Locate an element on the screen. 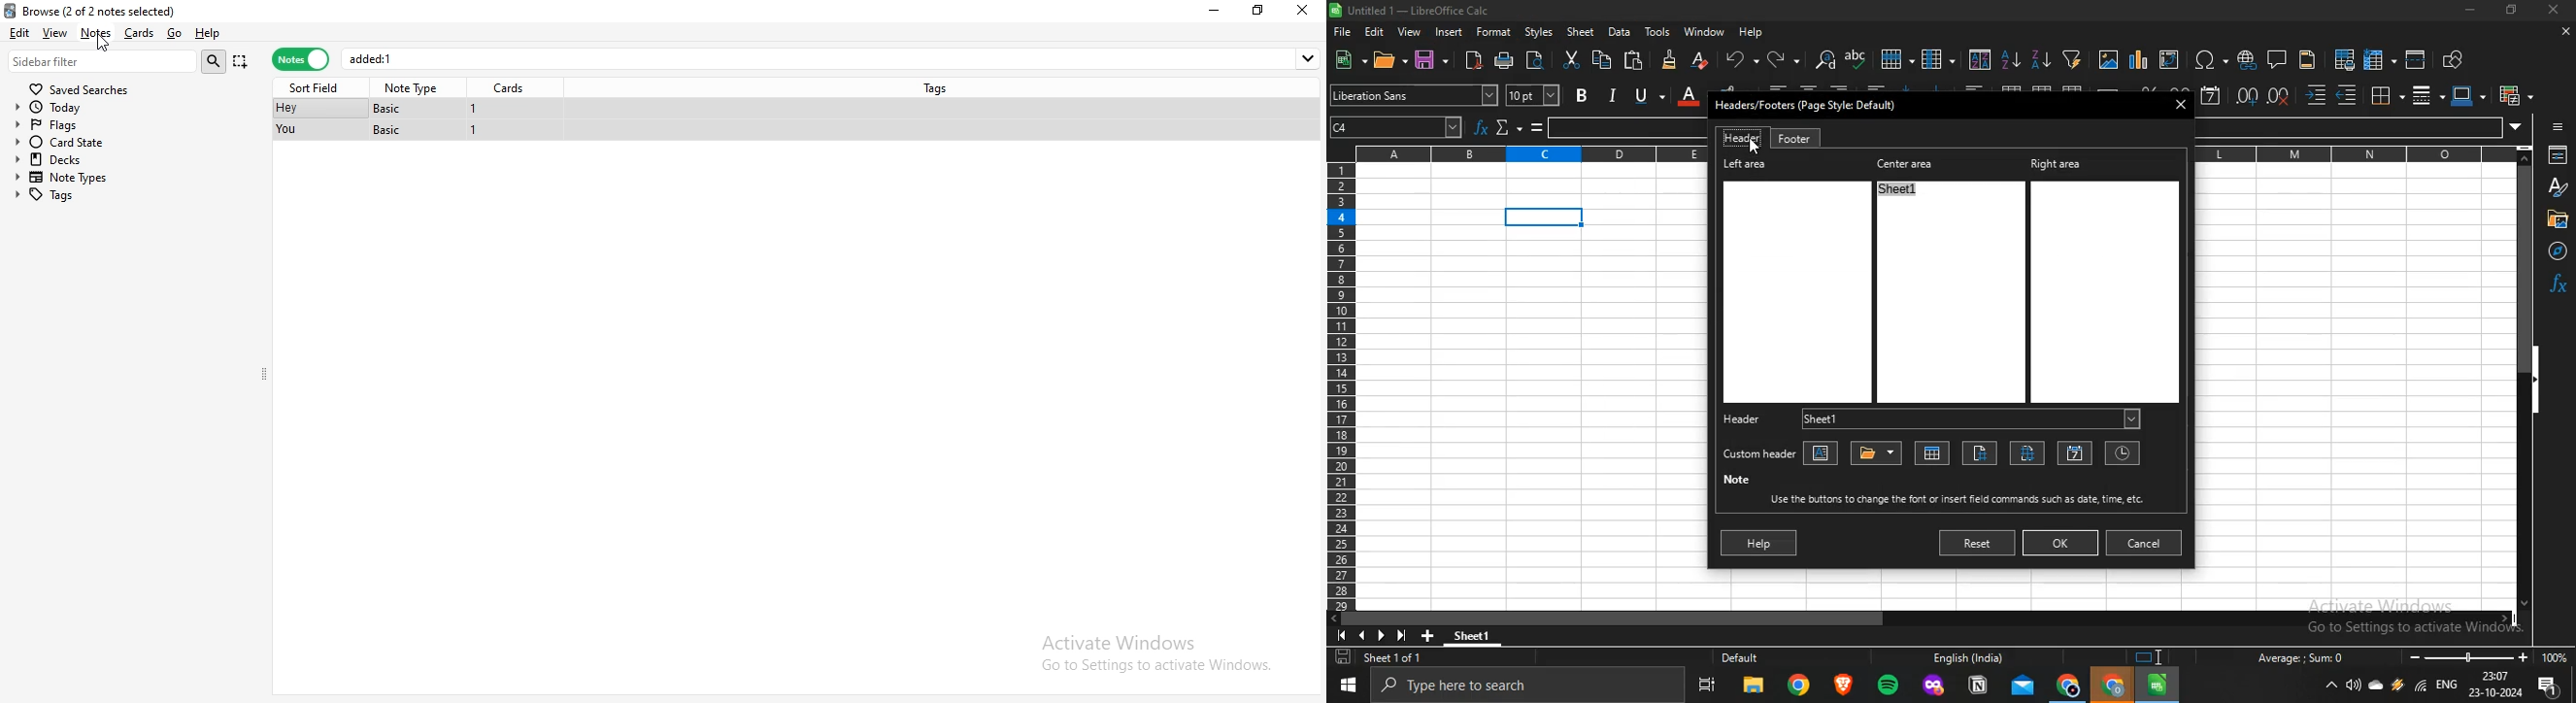 This screenshot has width=2576, height=728. borders is located at coordinates (2385, 94).